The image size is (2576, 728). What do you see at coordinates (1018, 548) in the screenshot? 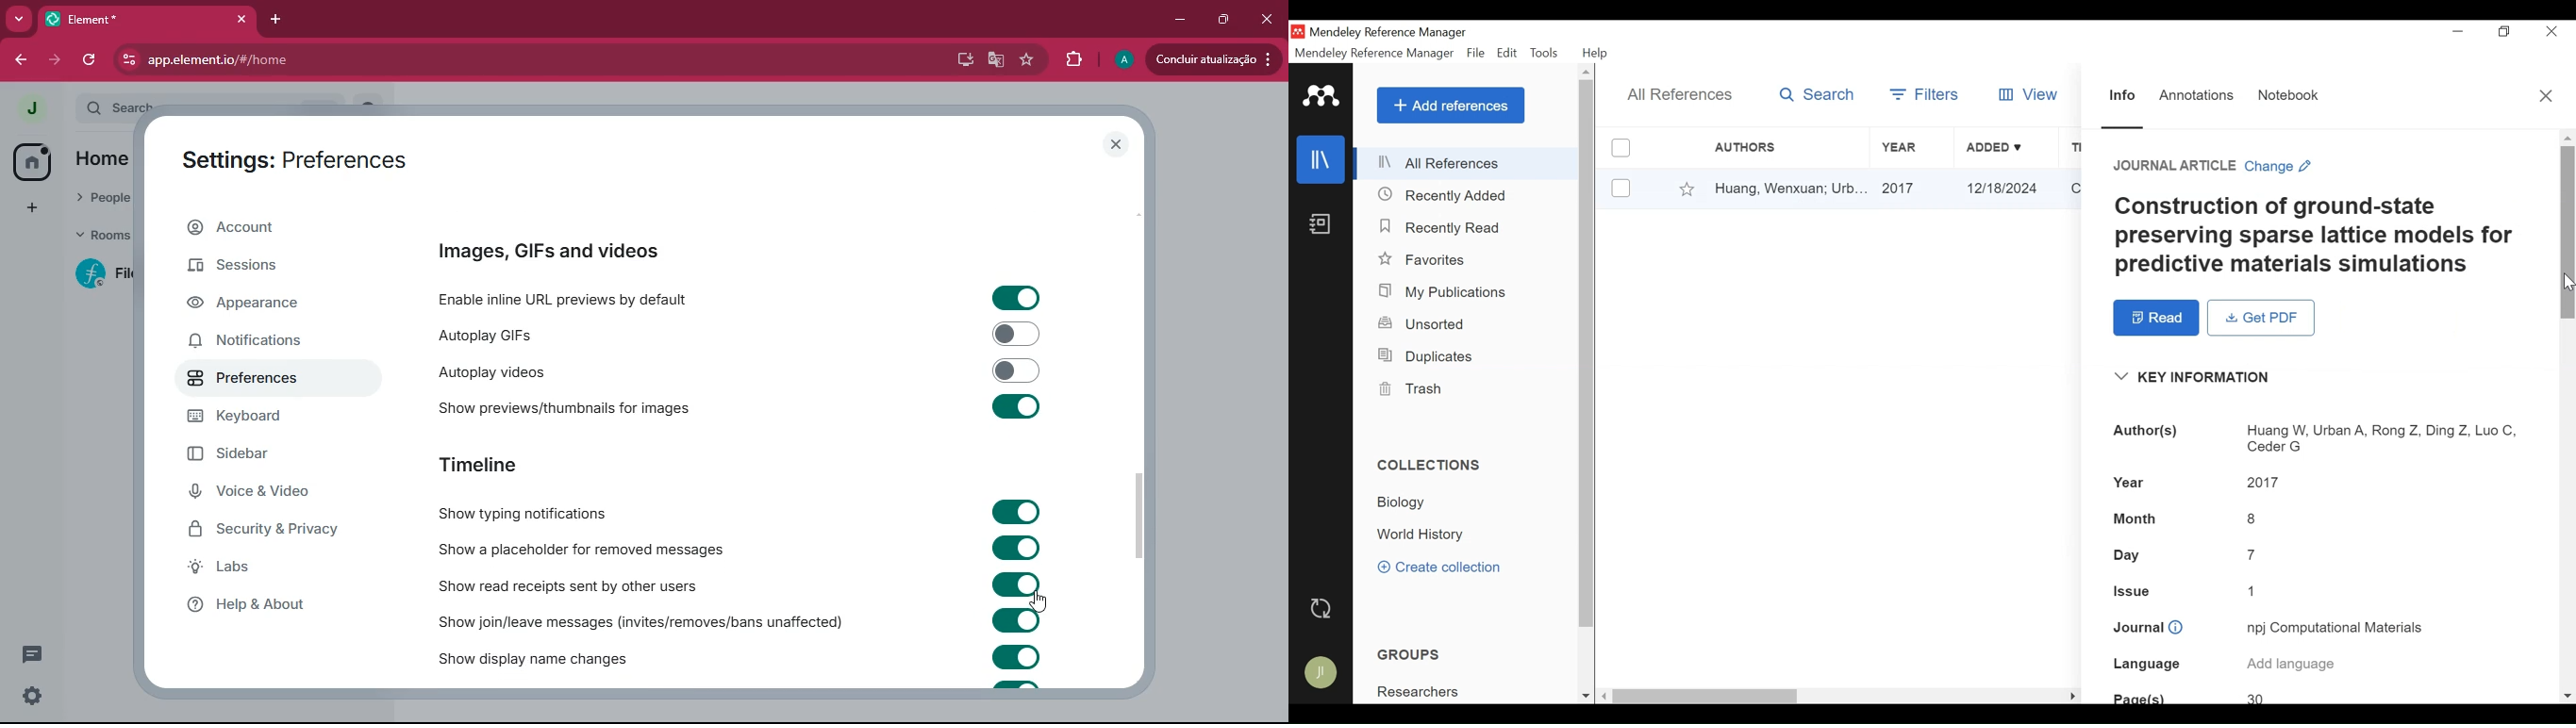
I see `toggle on/off` at bounding box center [1018, 548].